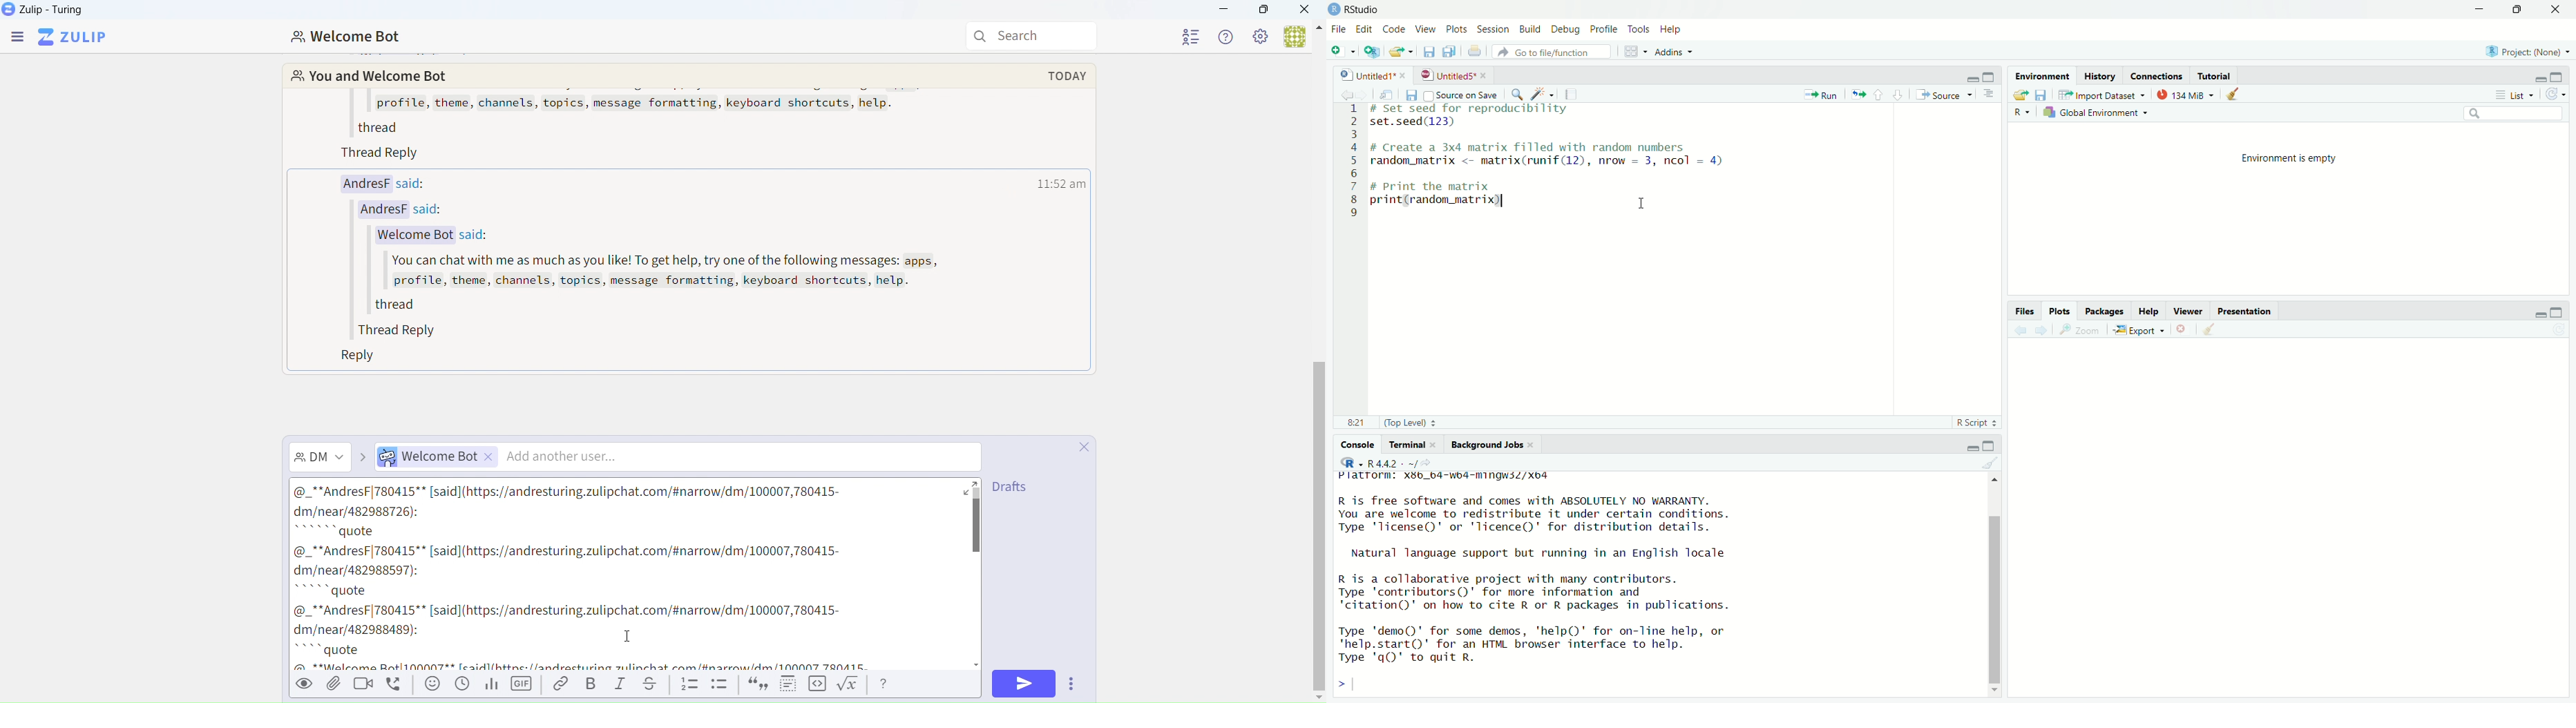 This screenshot has width=2576, height=728. I want to click on close, so click(2560, 10).